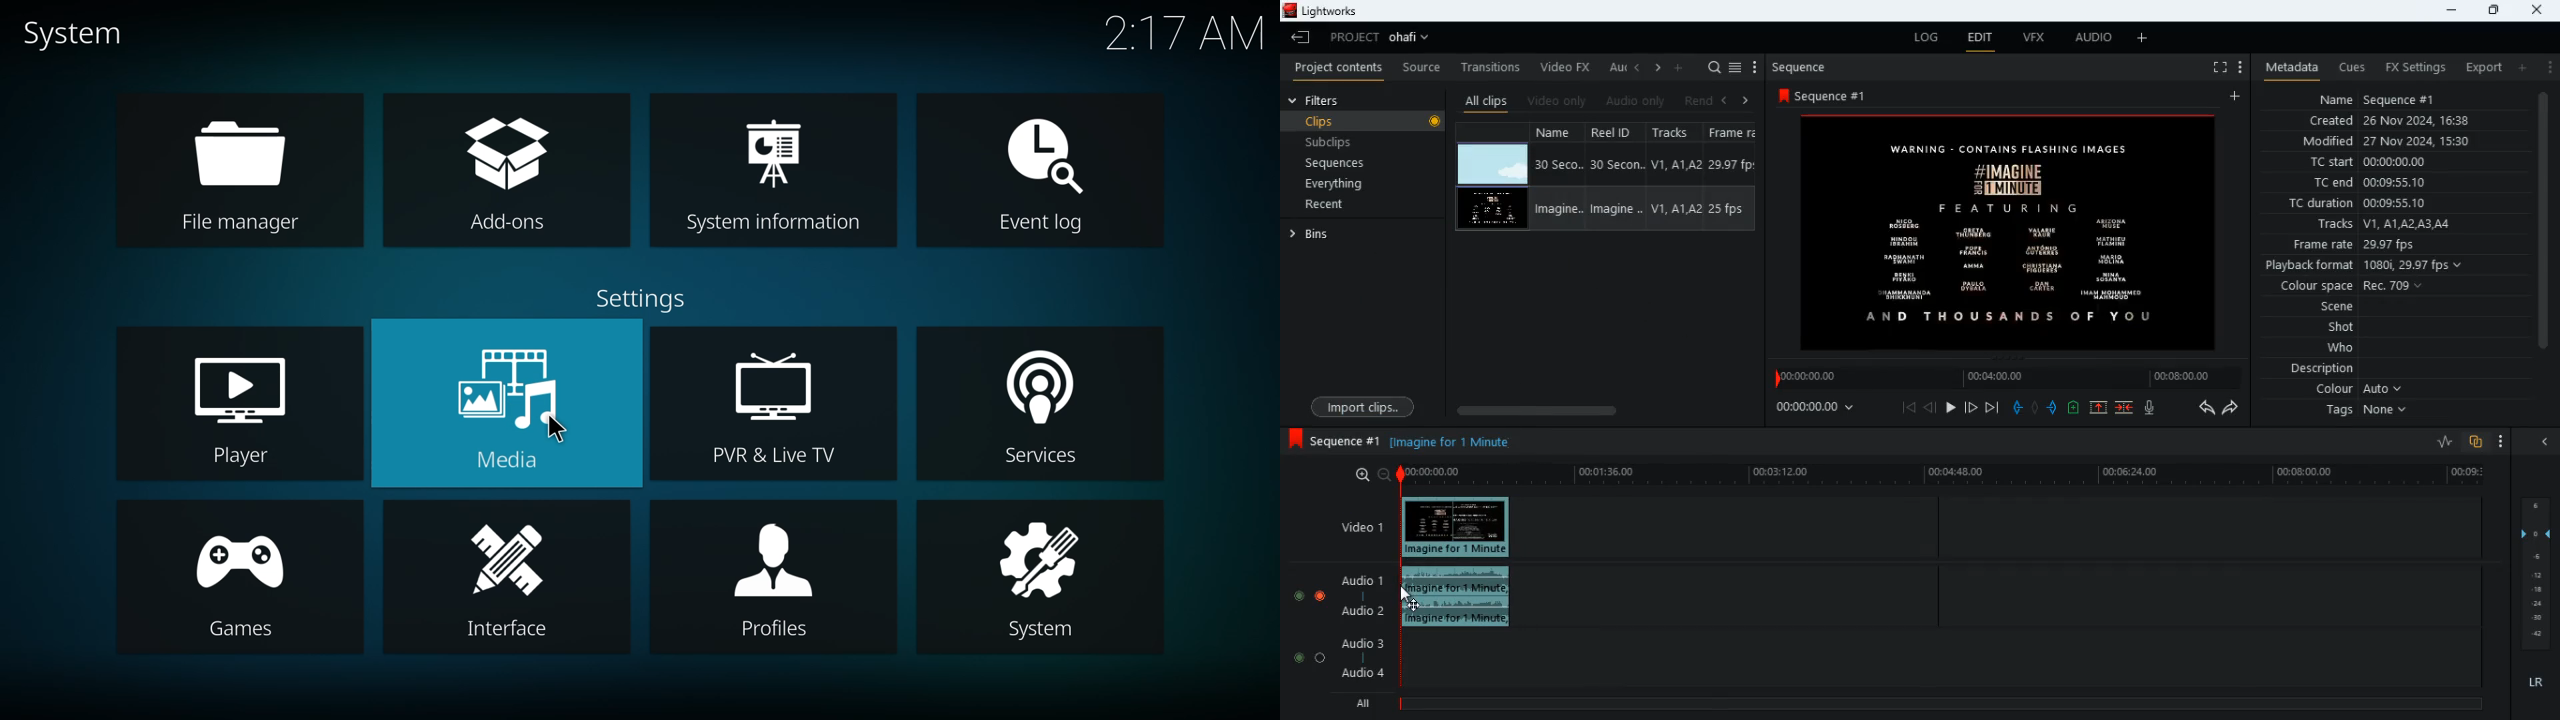  I want to click on time, so click(1824, 406).